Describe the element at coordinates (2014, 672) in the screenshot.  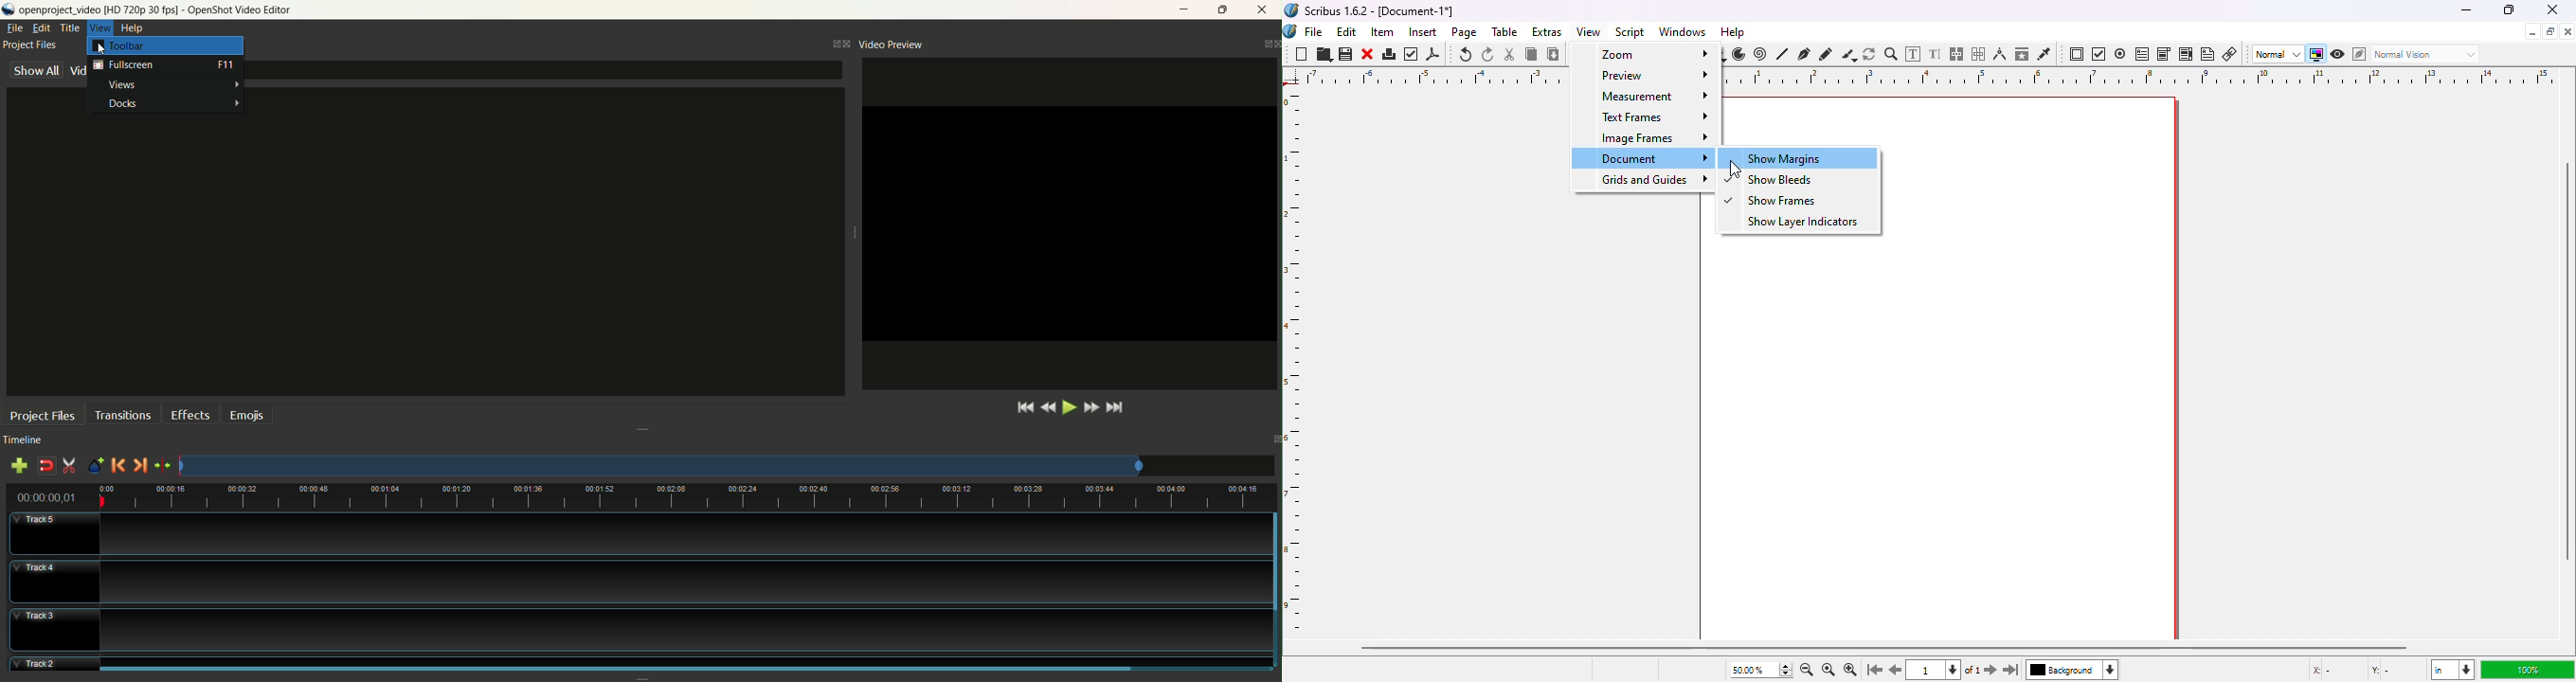
I see `go to the last page` at that location.